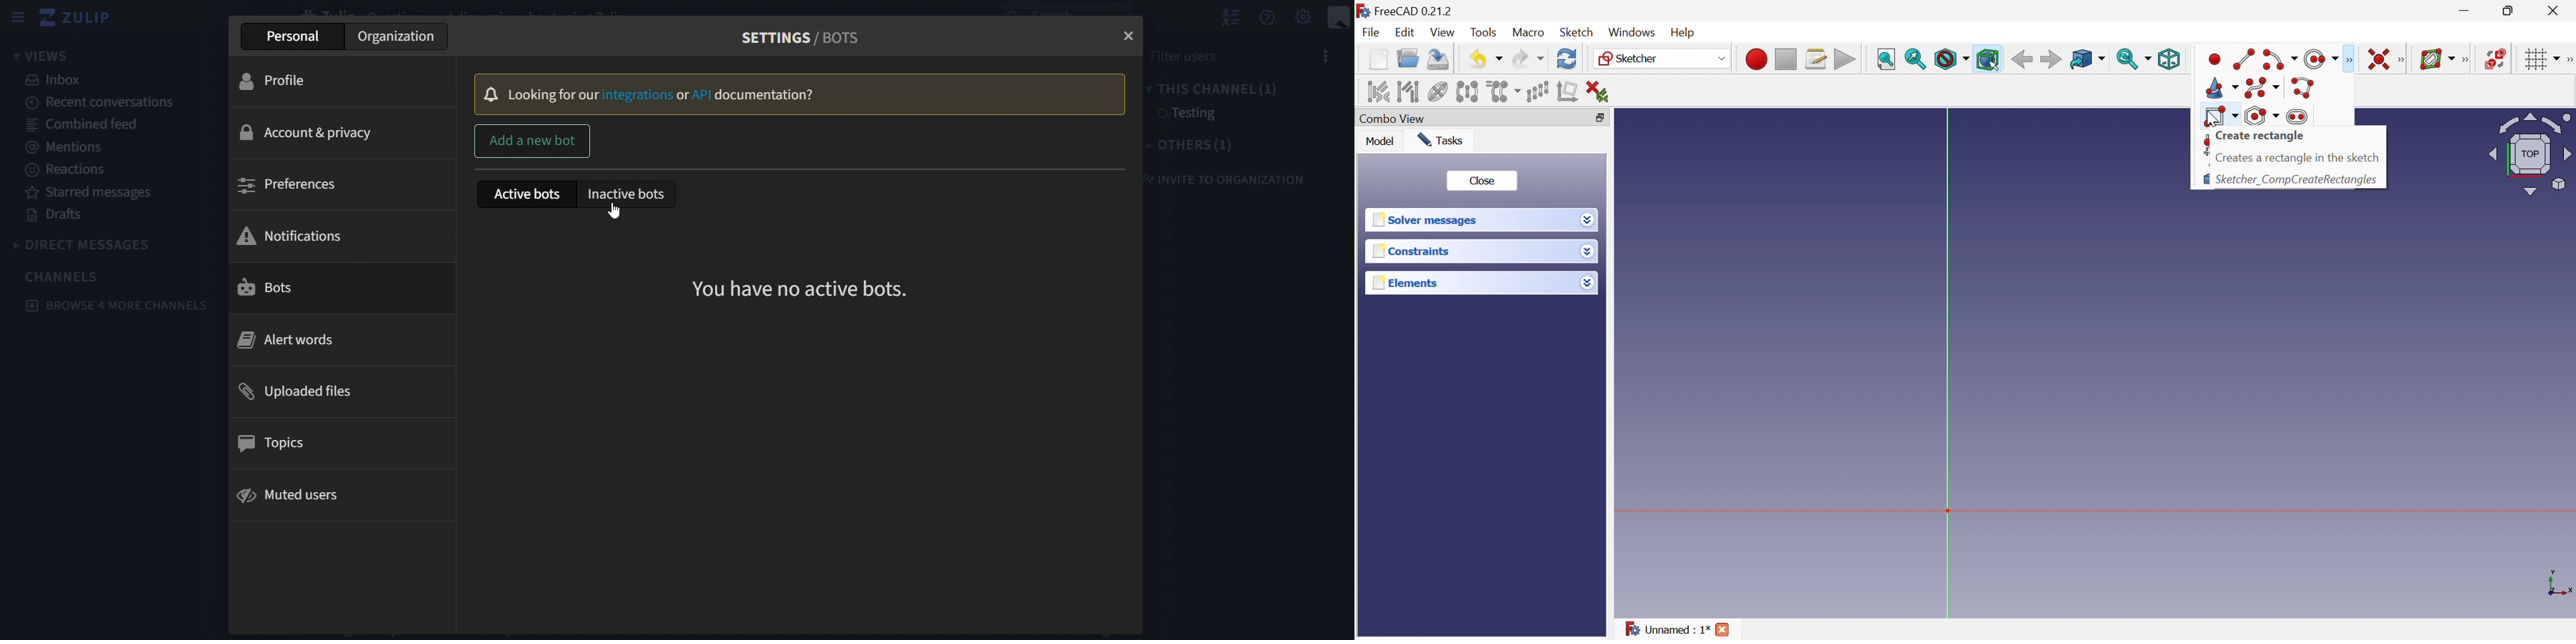  What do you see at coordinates (703, 95) in the screenshot?
I see `API` at bounding box center [703, 95].